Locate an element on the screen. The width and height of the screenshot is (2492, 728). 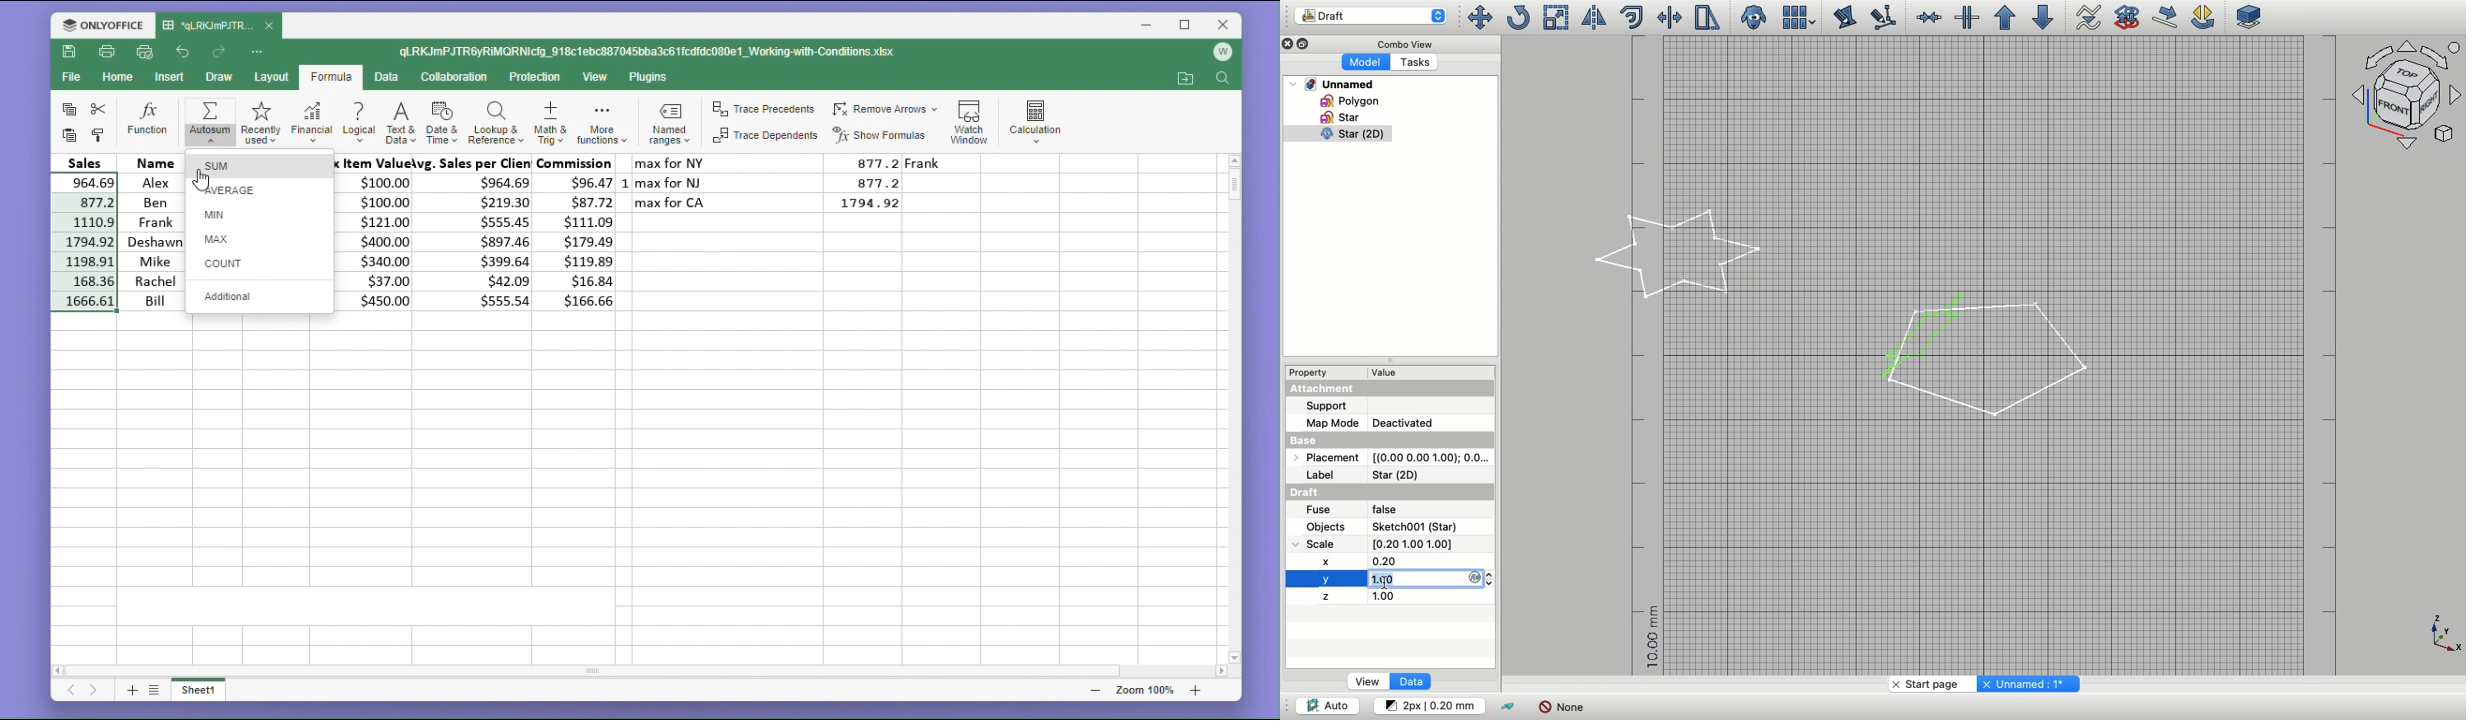
maximize is located at coordinates (1186, 24).